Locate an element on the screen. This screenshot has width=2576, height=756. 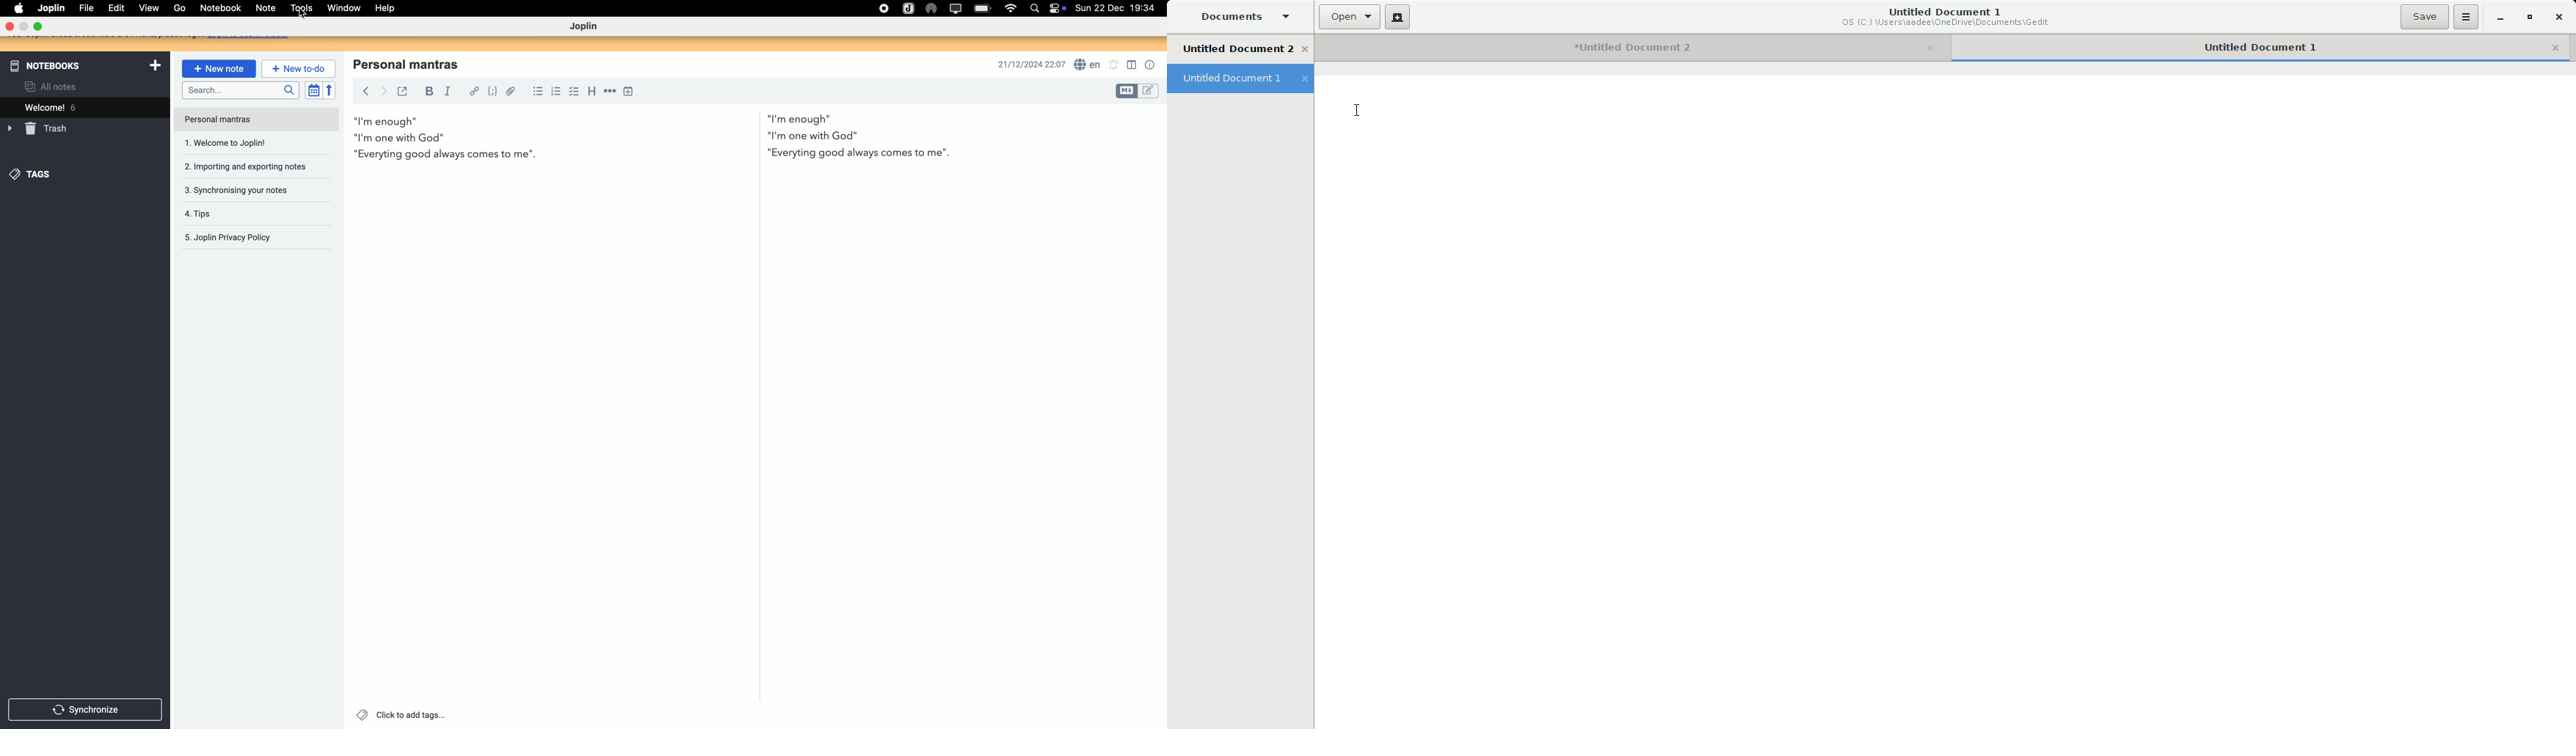
welcome is located at coordinates (83, 108).